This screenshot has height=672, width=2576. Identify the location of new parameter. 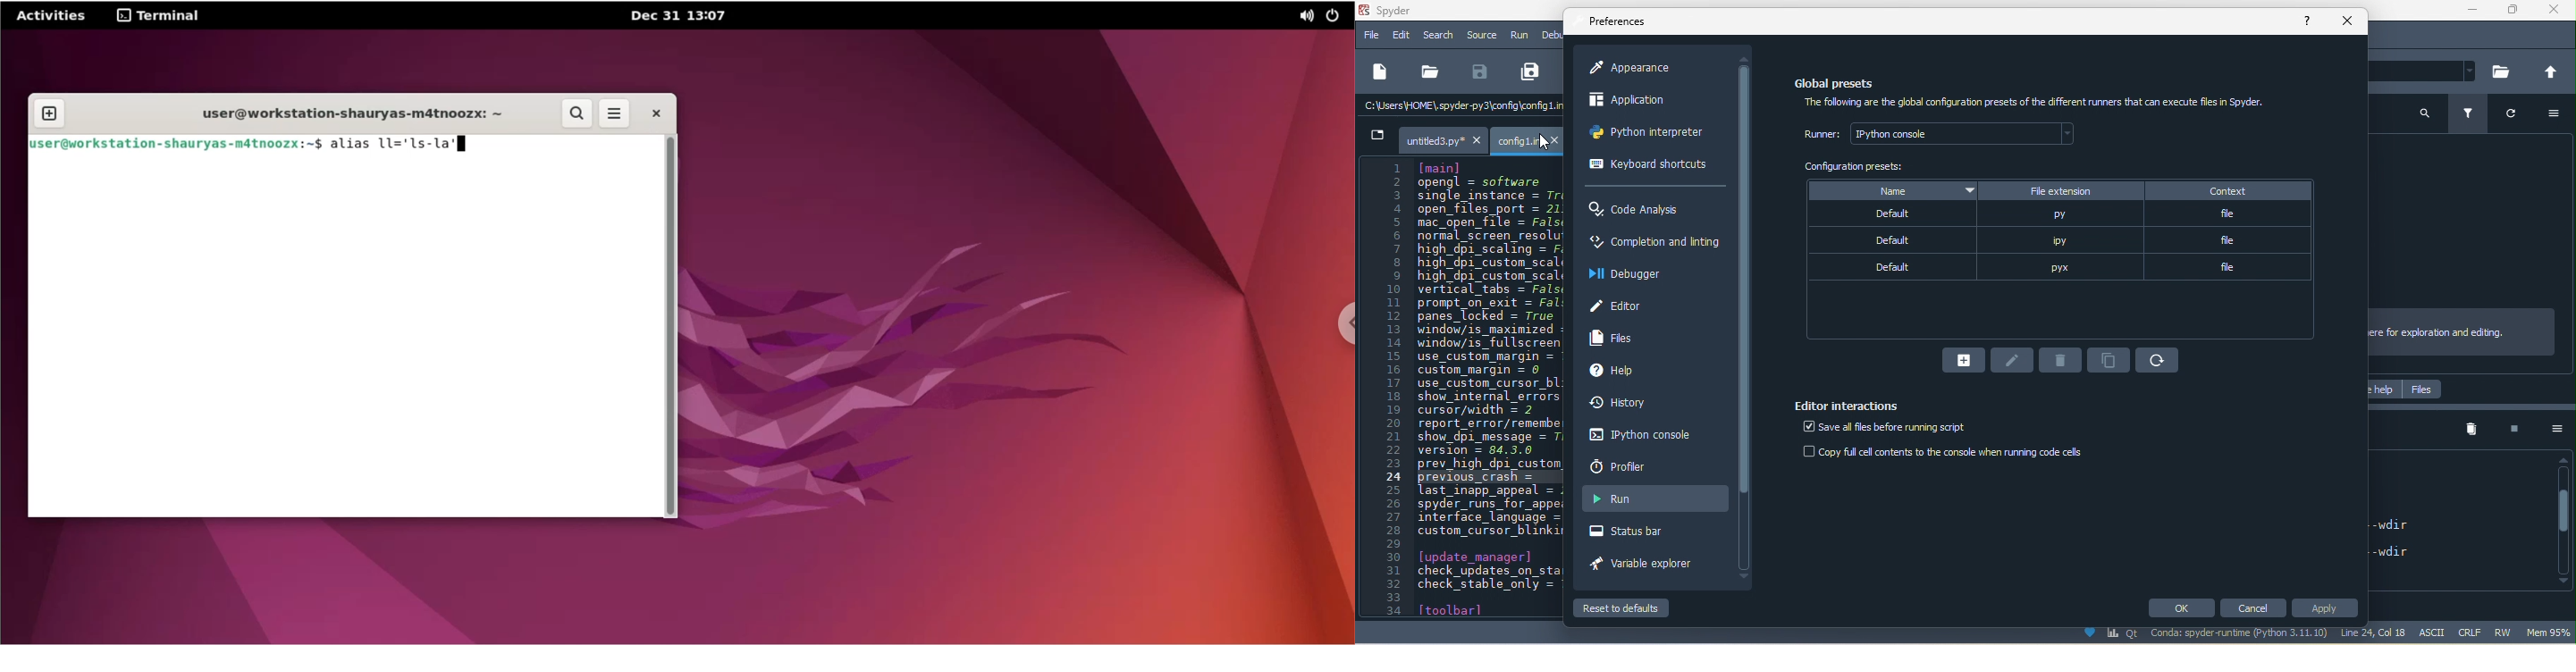
(1965, 359).